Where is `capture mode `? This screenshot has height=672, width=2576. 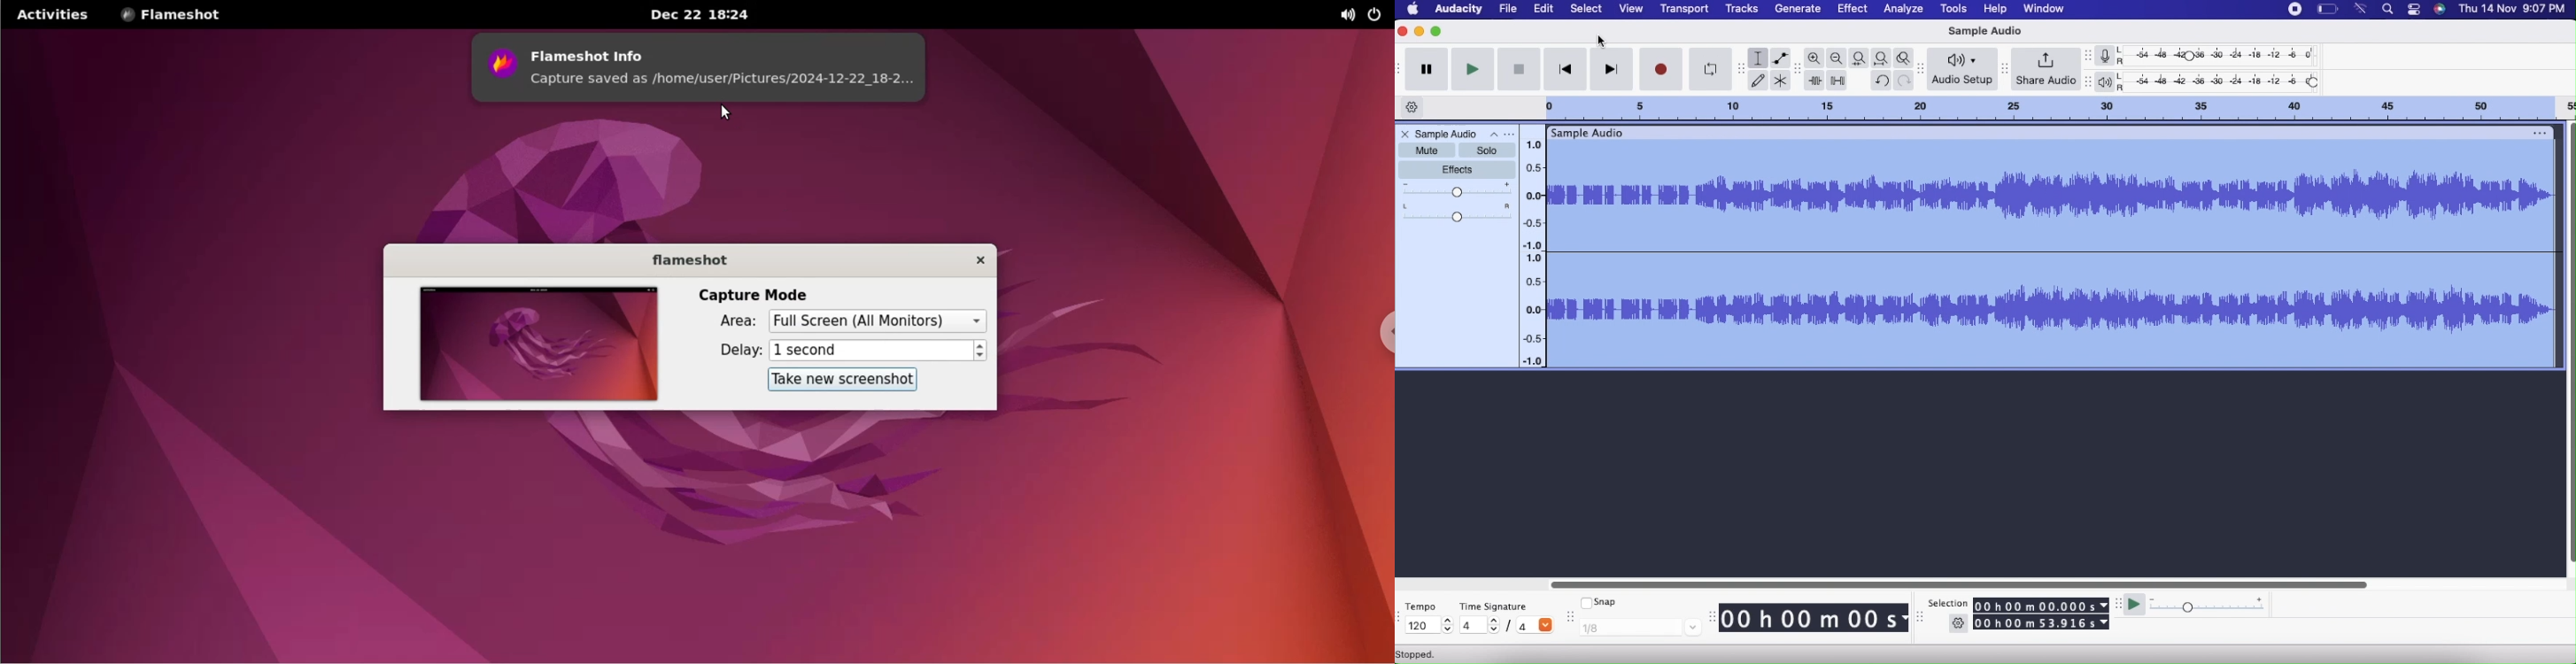
capture mode  is located at coordinates (771, 293).